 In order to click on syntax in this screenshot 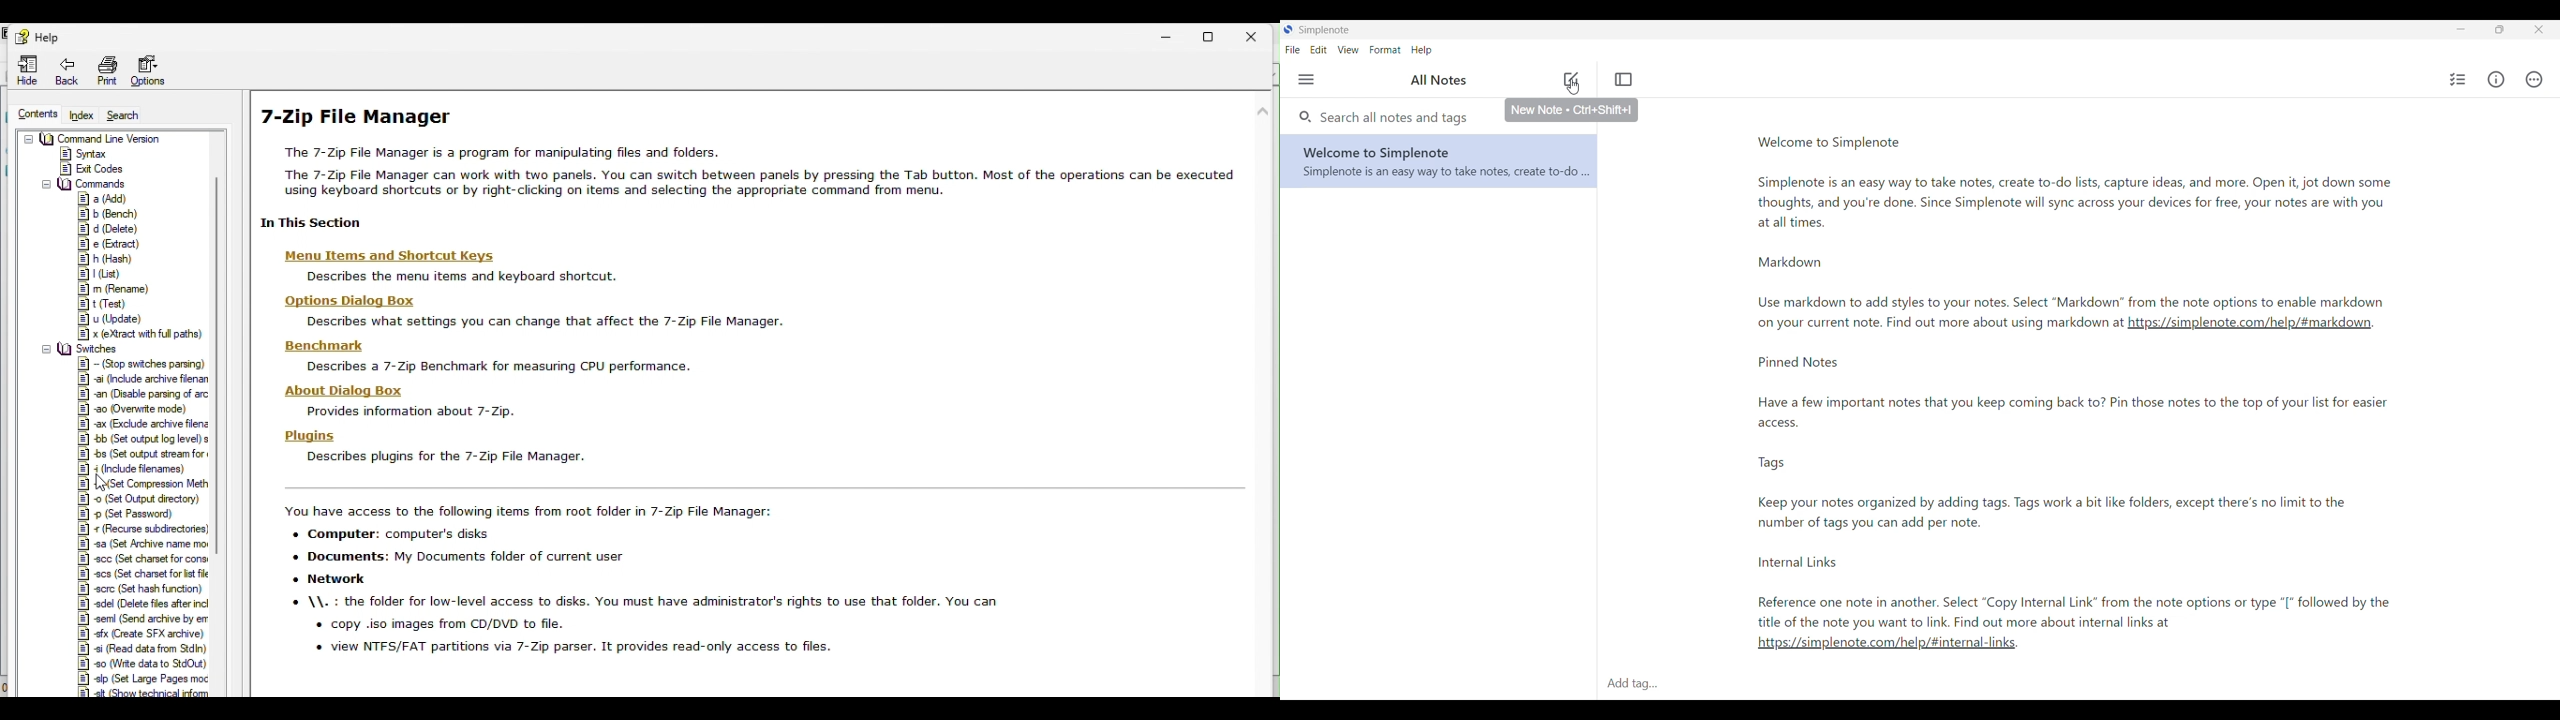, I will do `click(84, 154)`.